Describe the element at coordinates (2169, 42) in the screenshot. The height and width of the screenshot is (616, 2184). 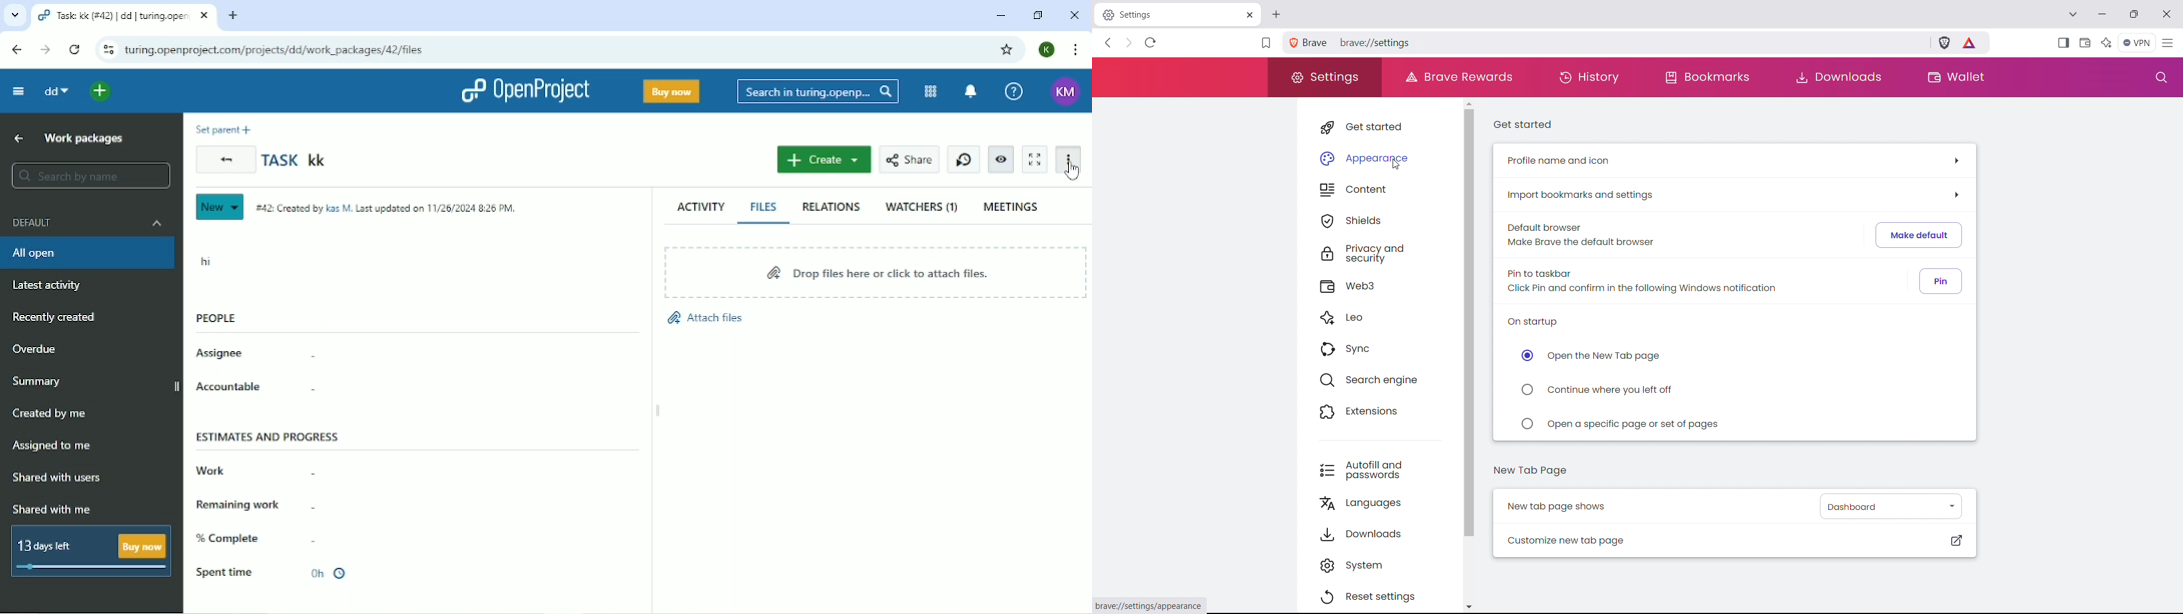
I see ` customize and control` at that location.